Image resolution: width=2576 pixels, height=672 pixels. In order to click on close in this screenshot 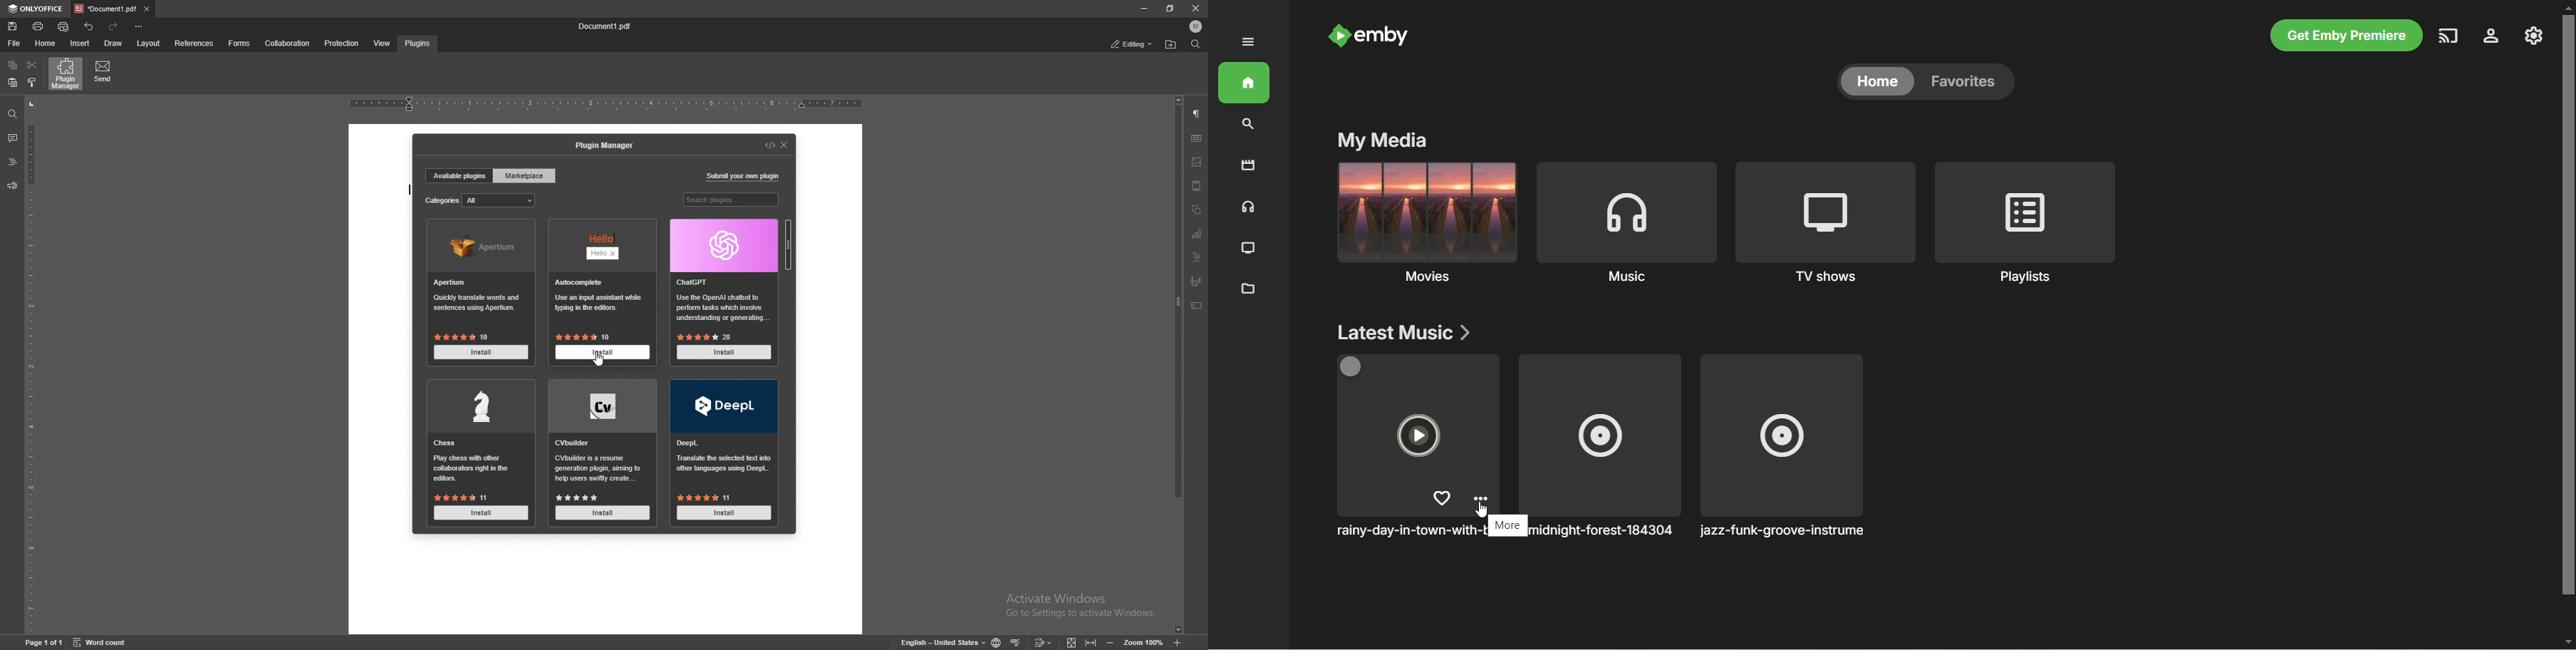, I will do `click(1196, 9)`.